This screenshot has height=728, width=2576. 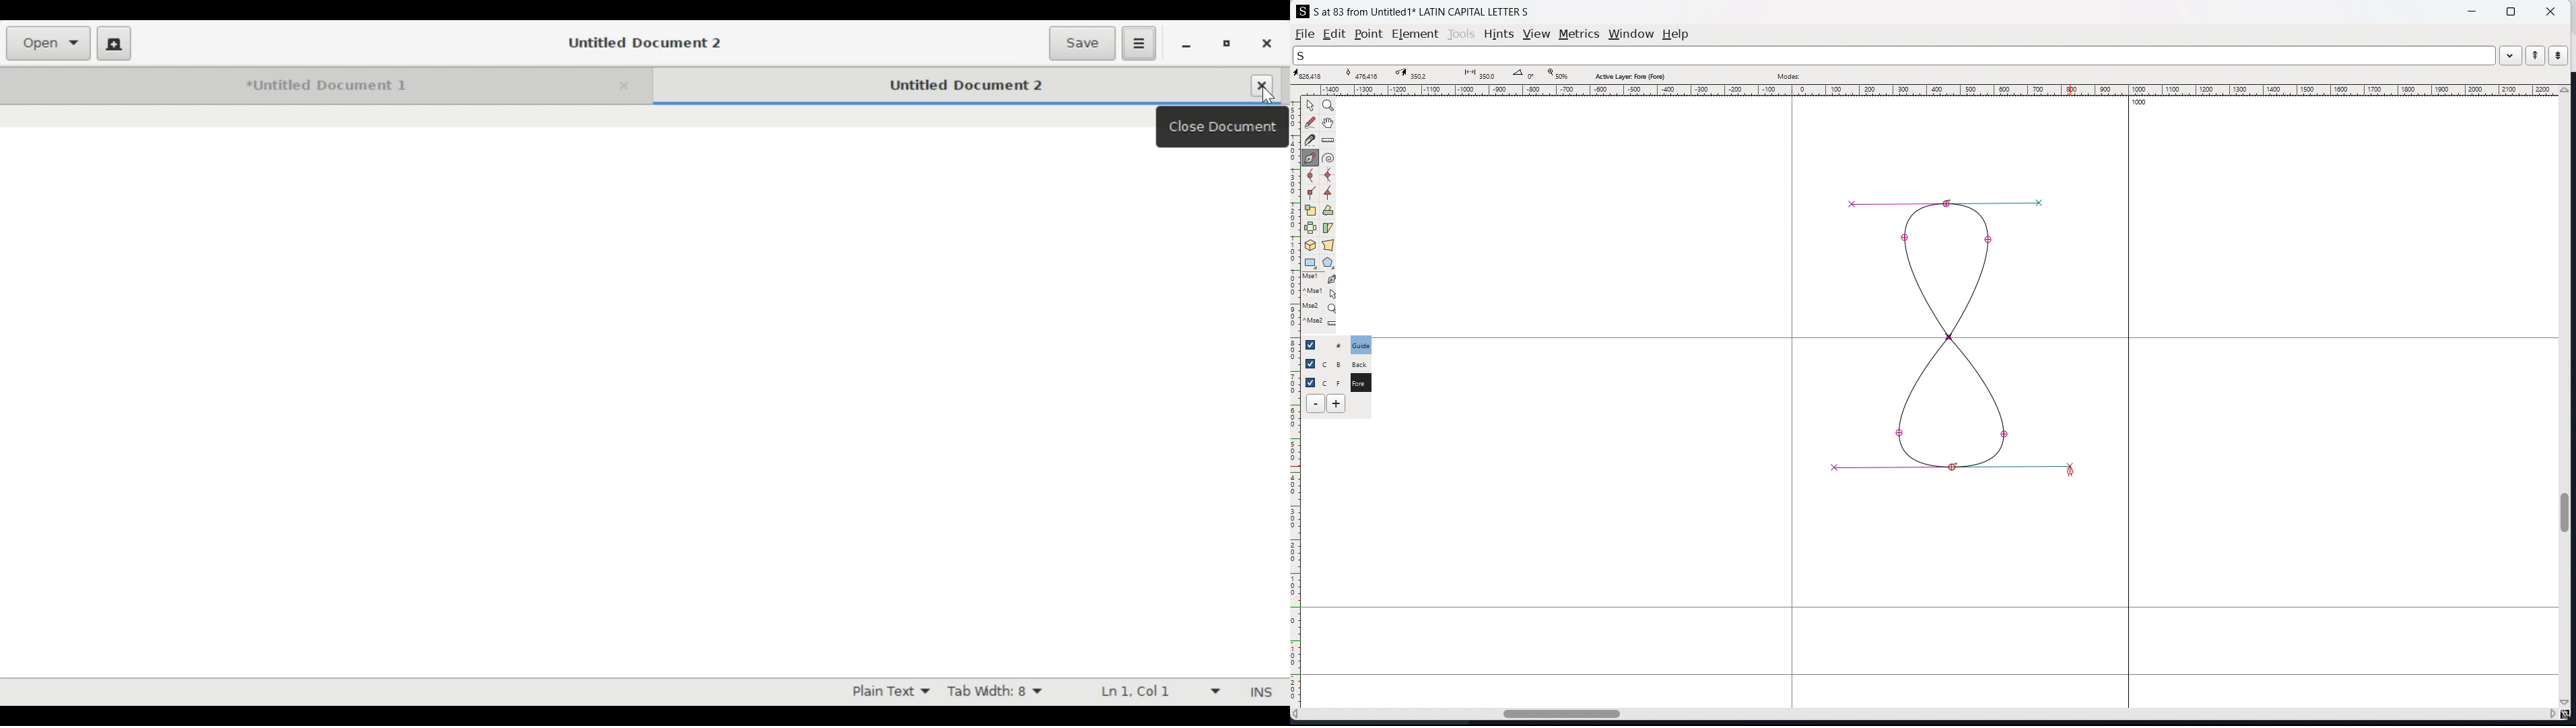 What do you see at coordinates (1362, 345) in the screenshot?
I see `# Guide` at bounding box center [1362, 345].